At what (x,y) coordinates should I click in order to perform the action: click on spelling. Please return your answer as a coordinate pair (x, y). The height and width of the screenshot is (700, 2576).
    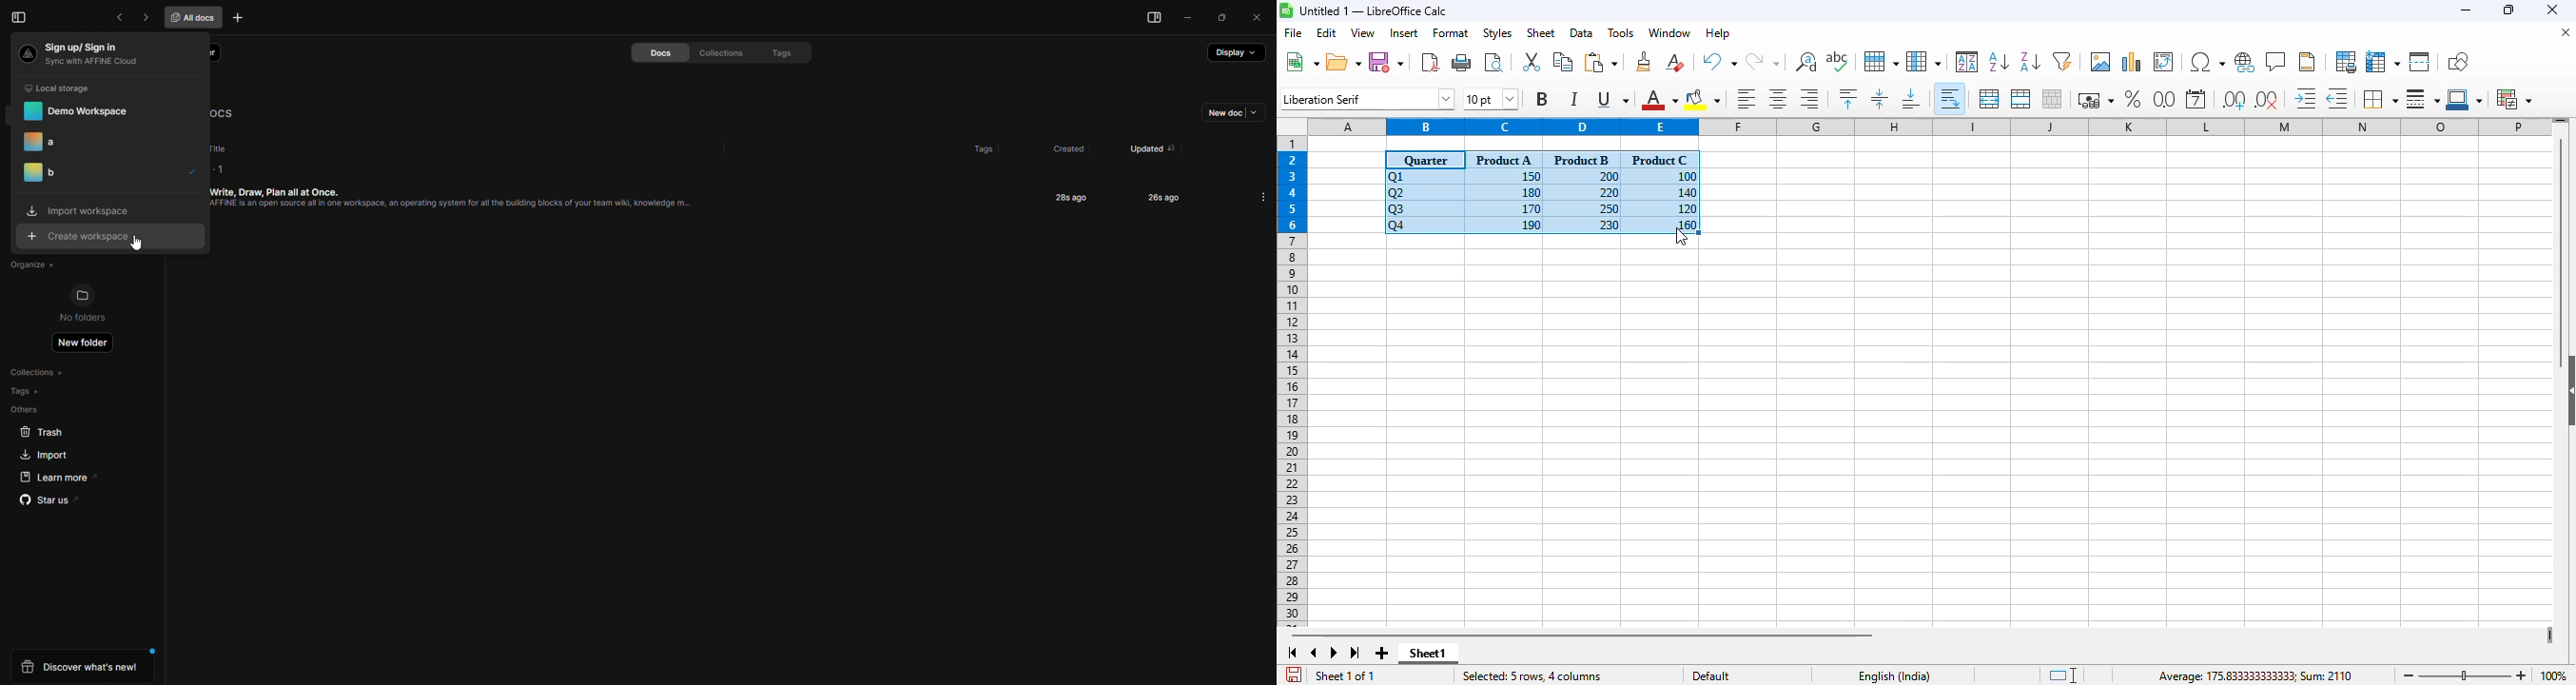
    Looking at the image, I should click on (1838, 62).